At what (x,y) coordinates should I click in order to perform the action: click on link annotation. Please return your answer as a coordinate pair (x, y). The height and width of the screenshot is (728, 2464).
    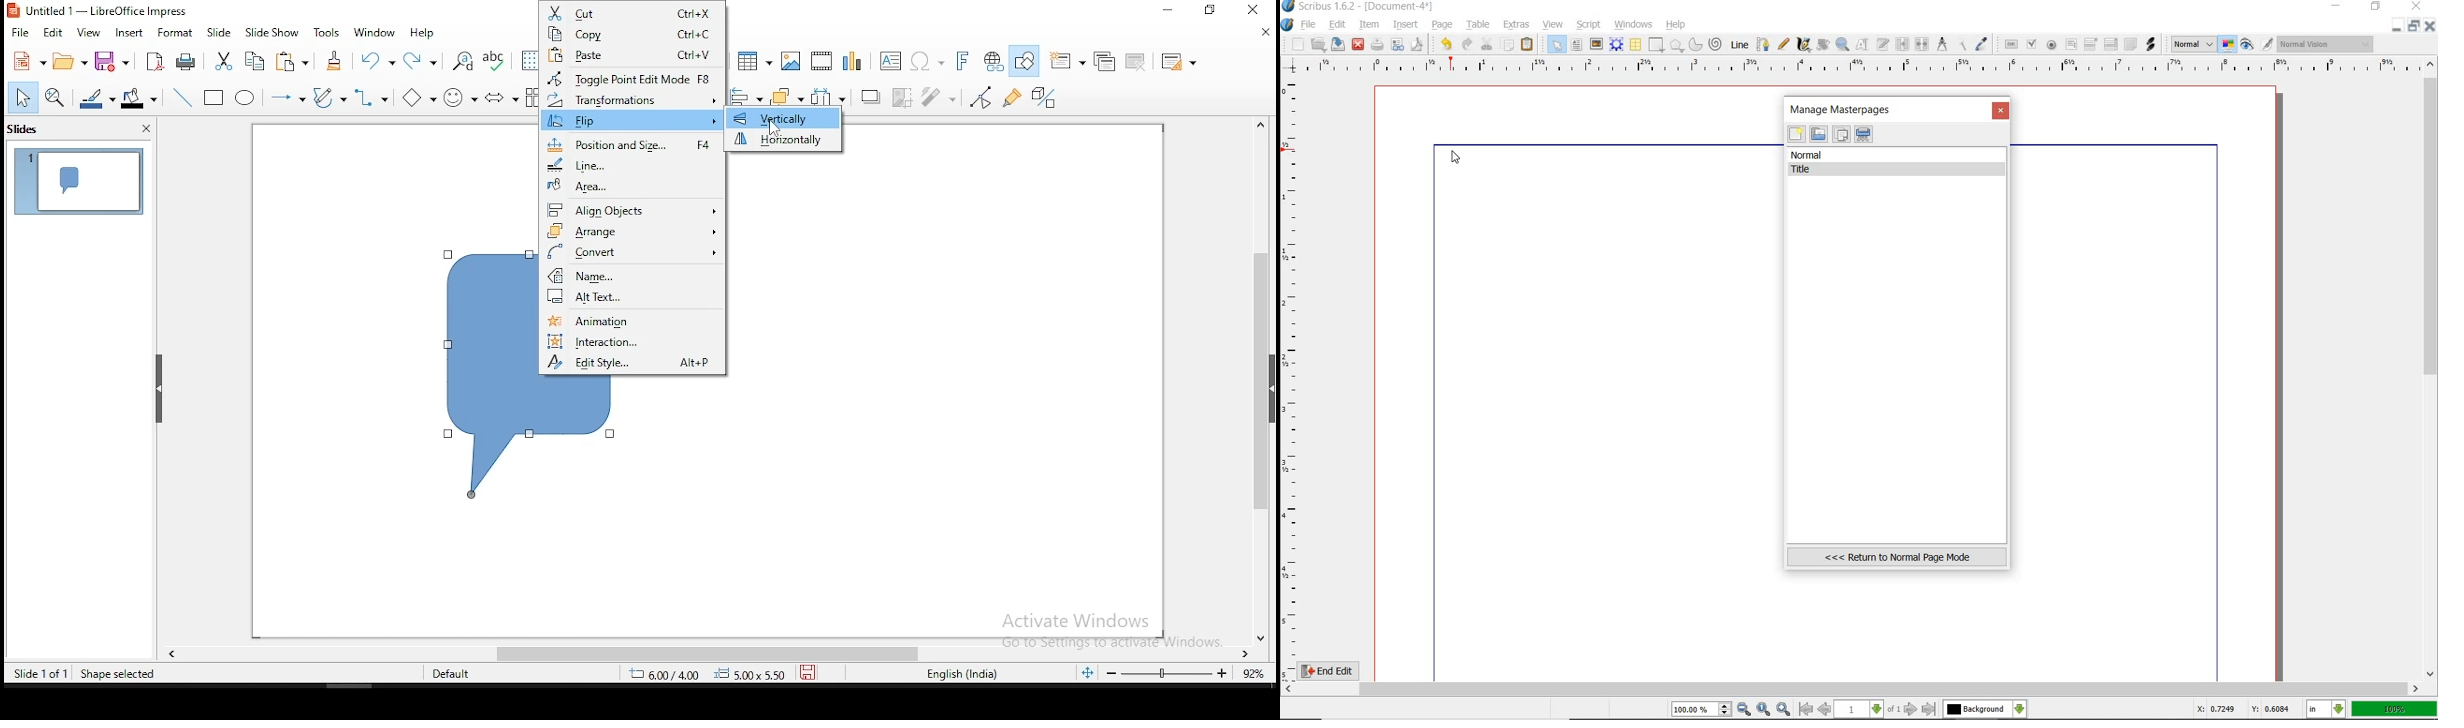
    Looking at the image, I should click on (2151, 43).